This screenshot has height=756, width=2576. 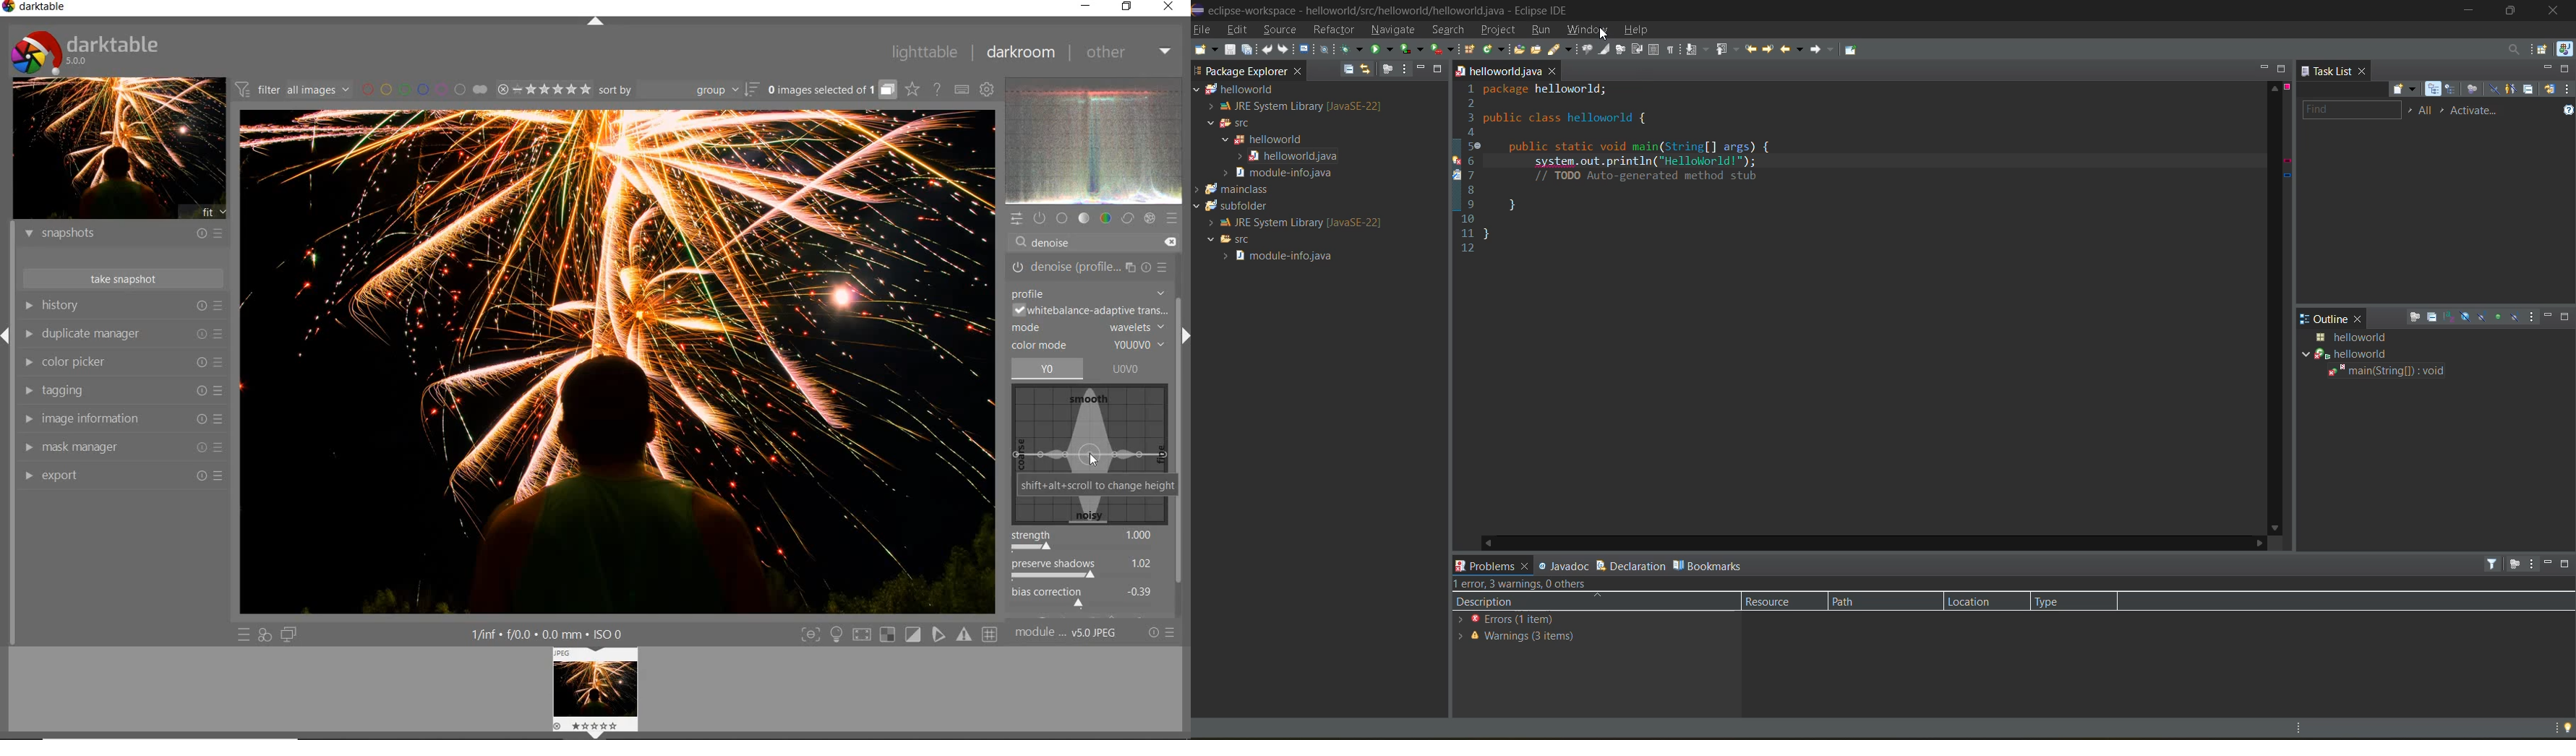 I want to click on WHITEBALANCE-ADAPTIVE TRANSITION, so click(x=1089, y=311).